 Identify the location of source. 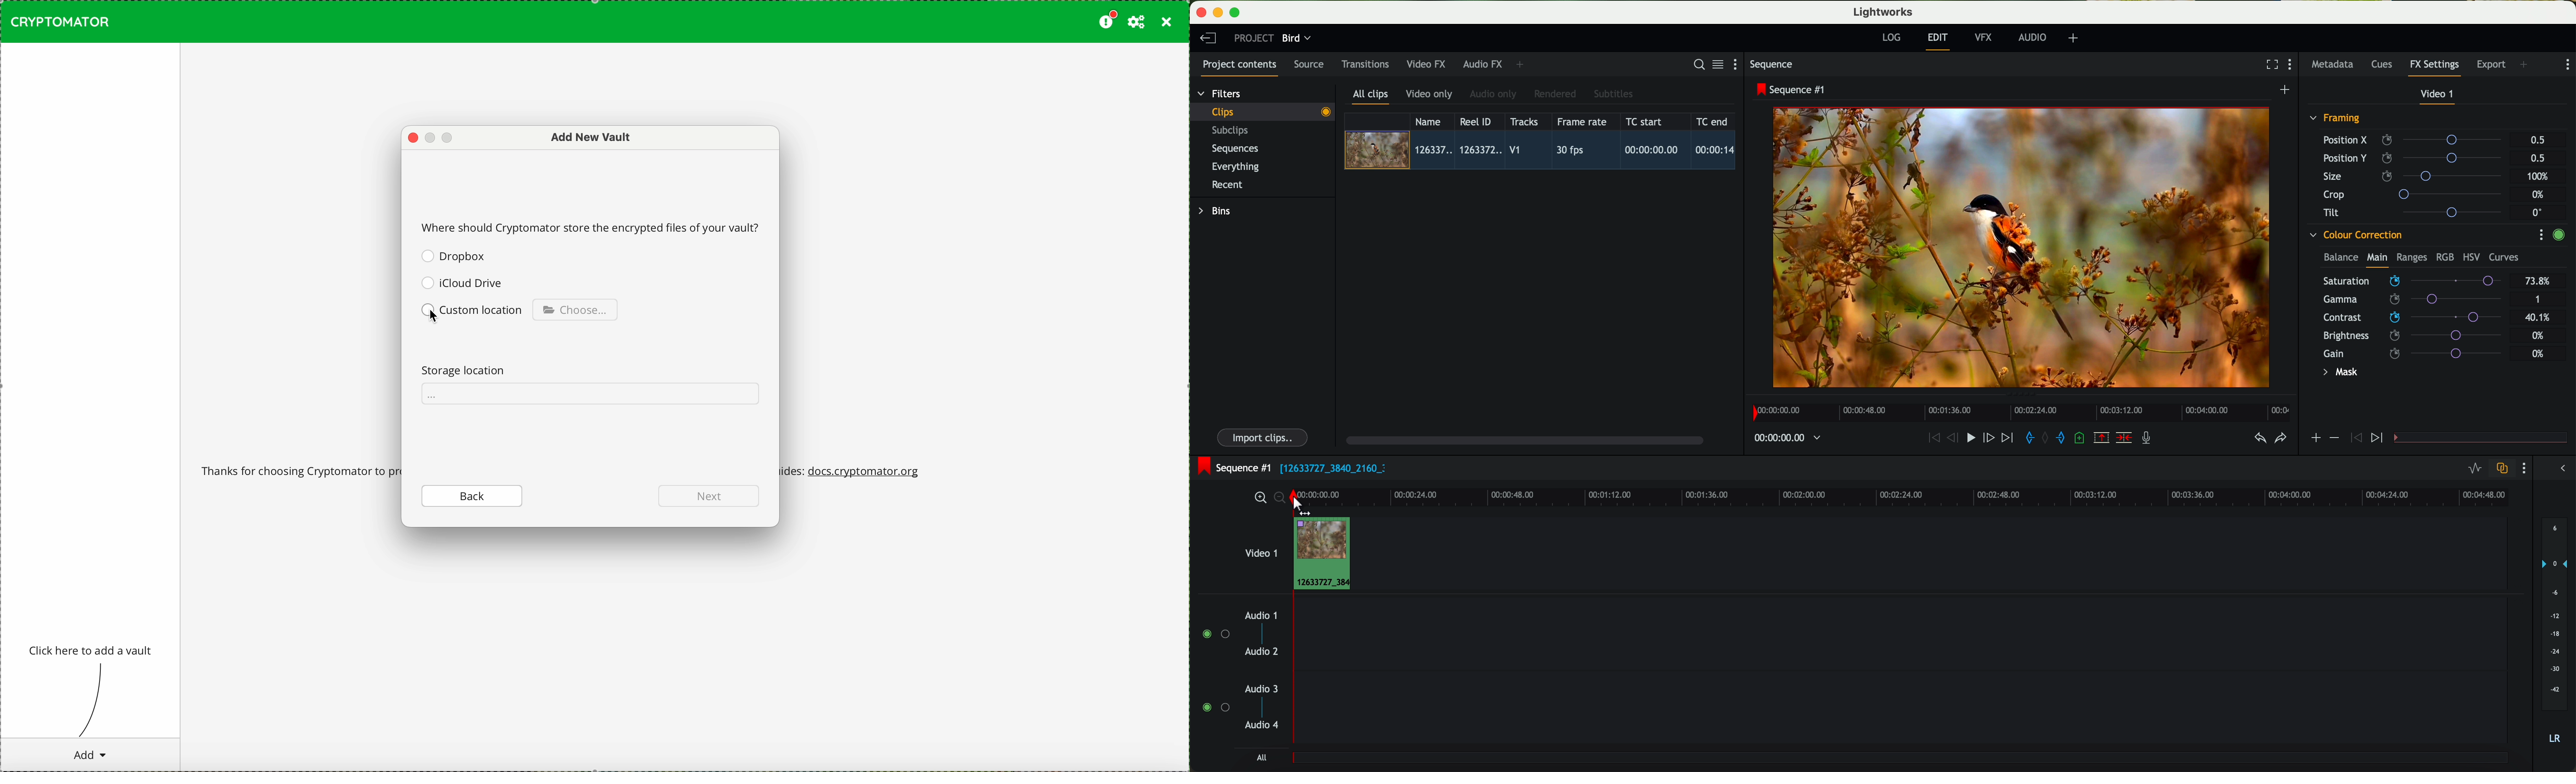
(1309, 65).